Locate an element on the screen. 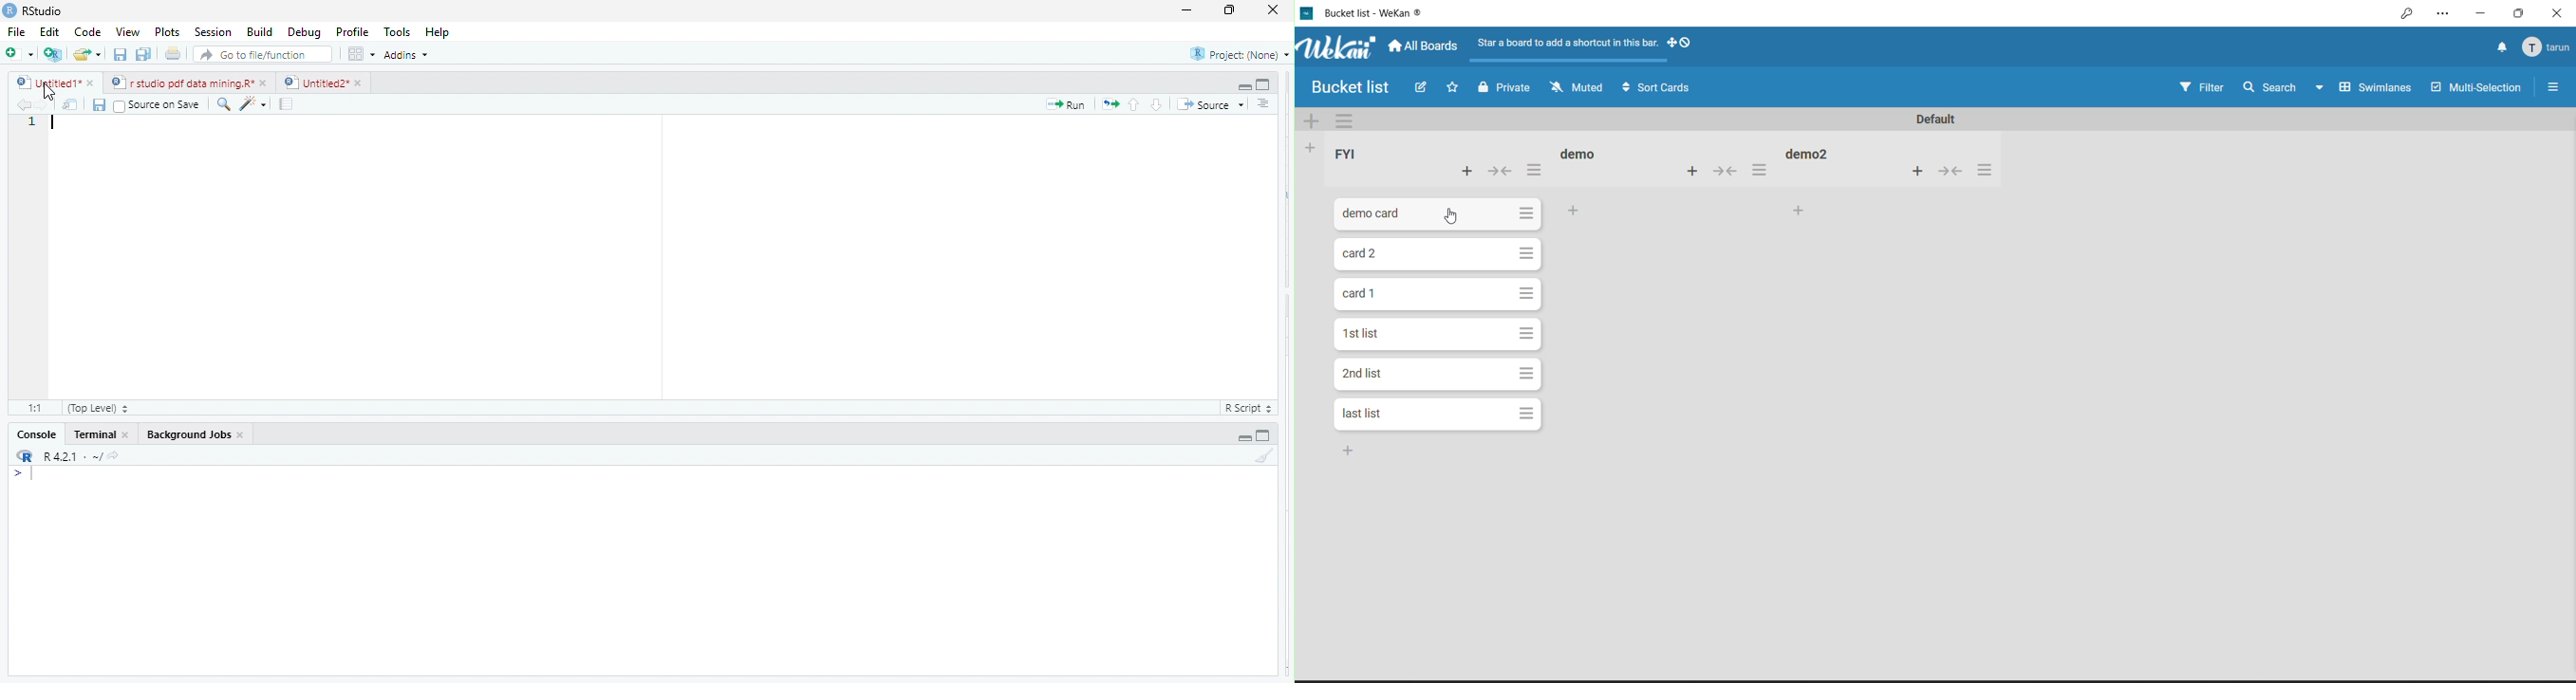 The height and width of the screenshot is (700, 2576). Background Jobs is located at coordinates (186, 433).